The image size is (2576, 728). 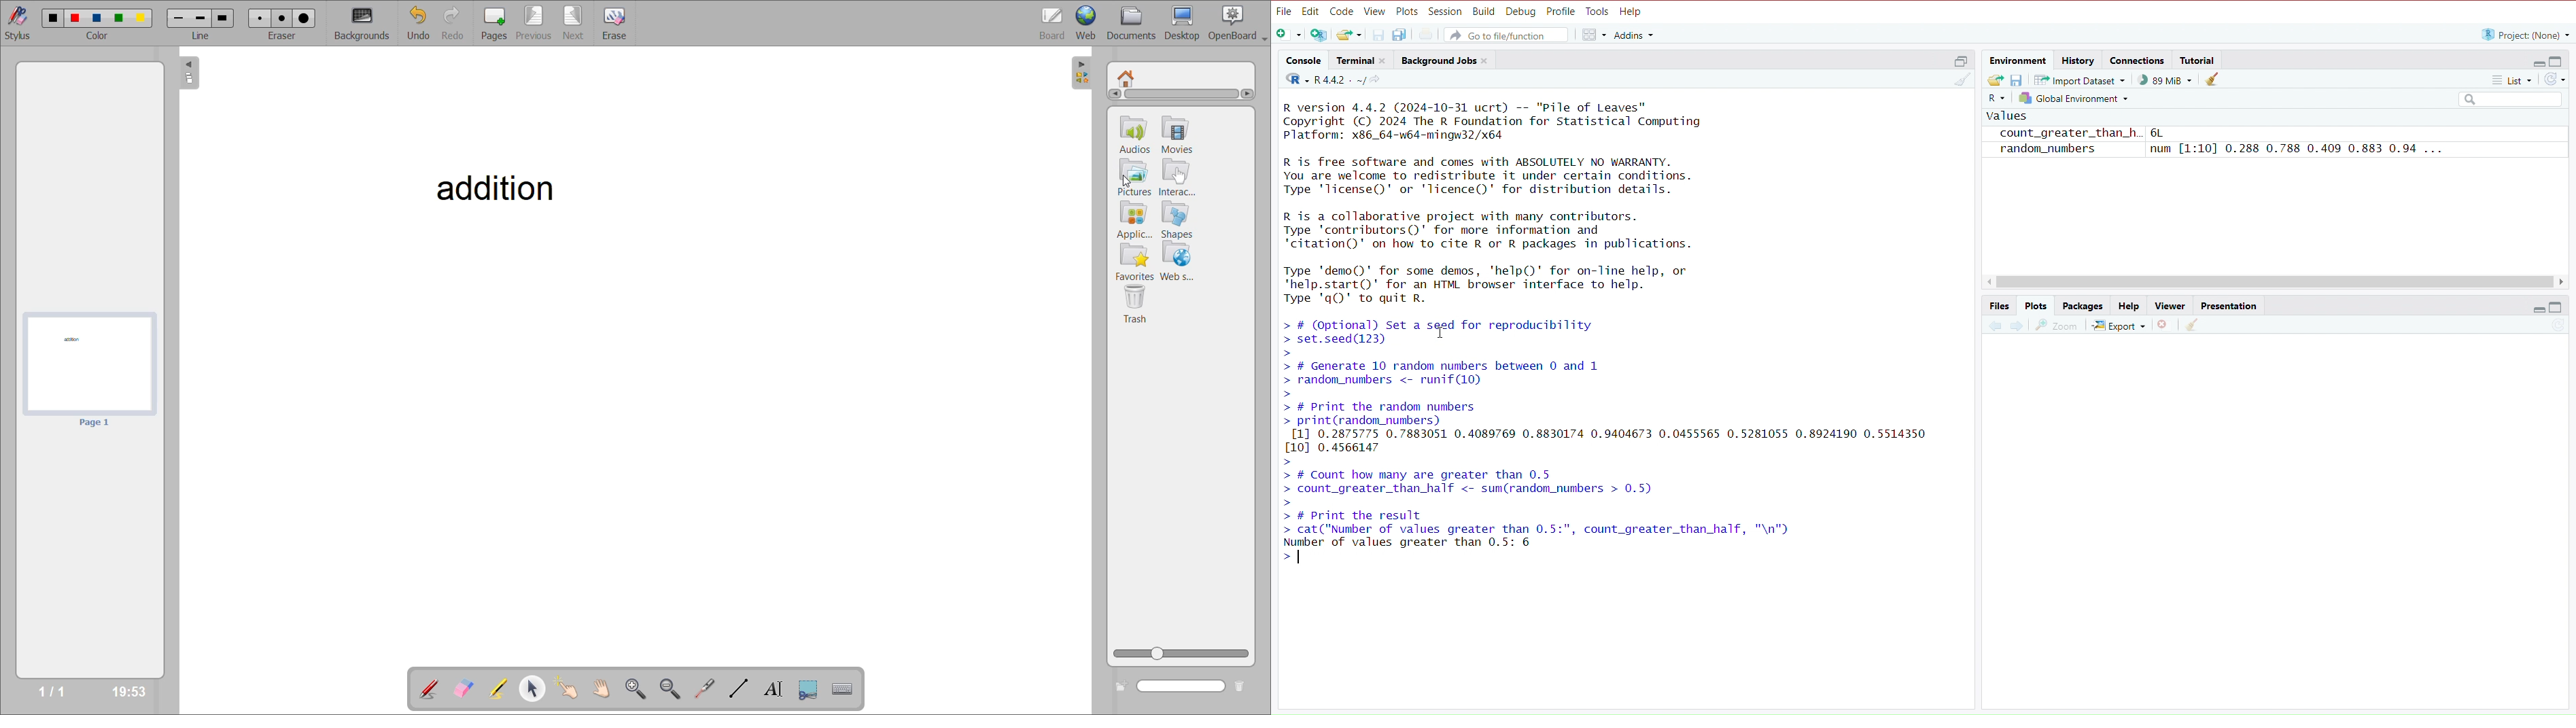 What do you see at coordinates (1180, 262) in the screenshot?
I see `web search` at bounding box center [1180, 262].